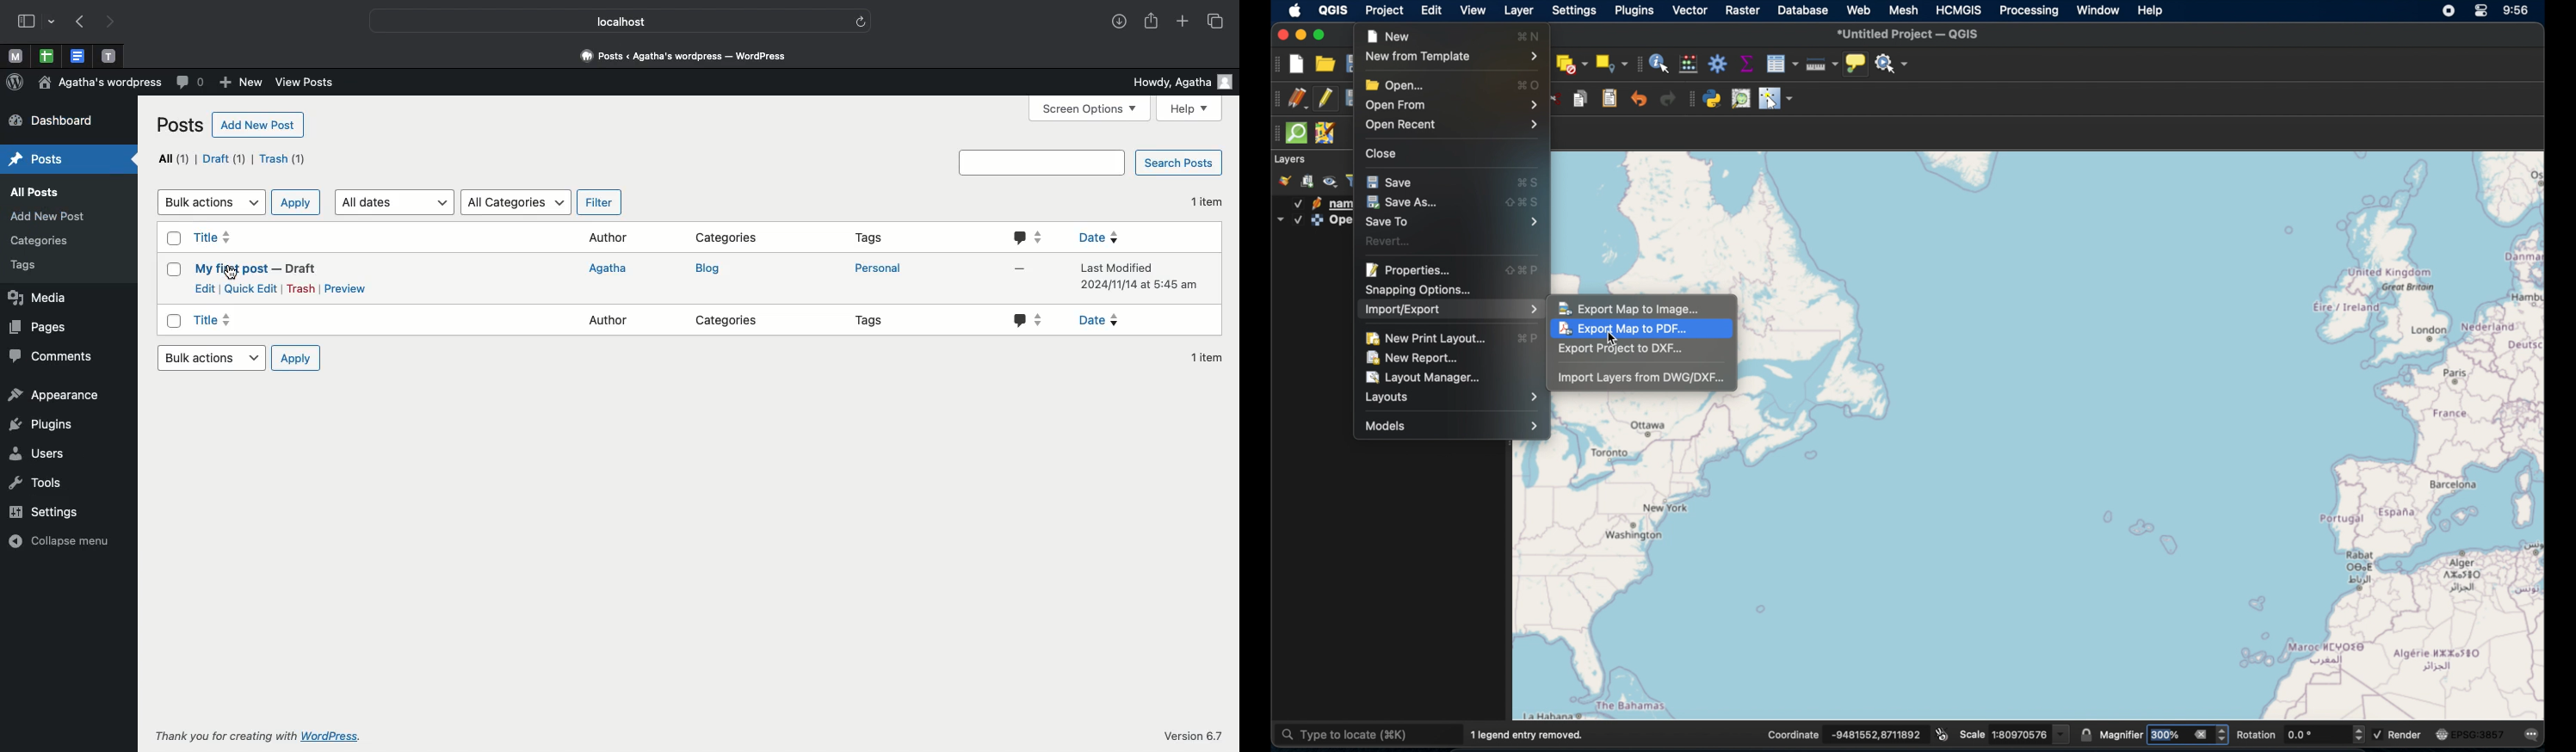  Describe the element at coordinates (1394, 84) in the screenshot. I see `open ` at that location.